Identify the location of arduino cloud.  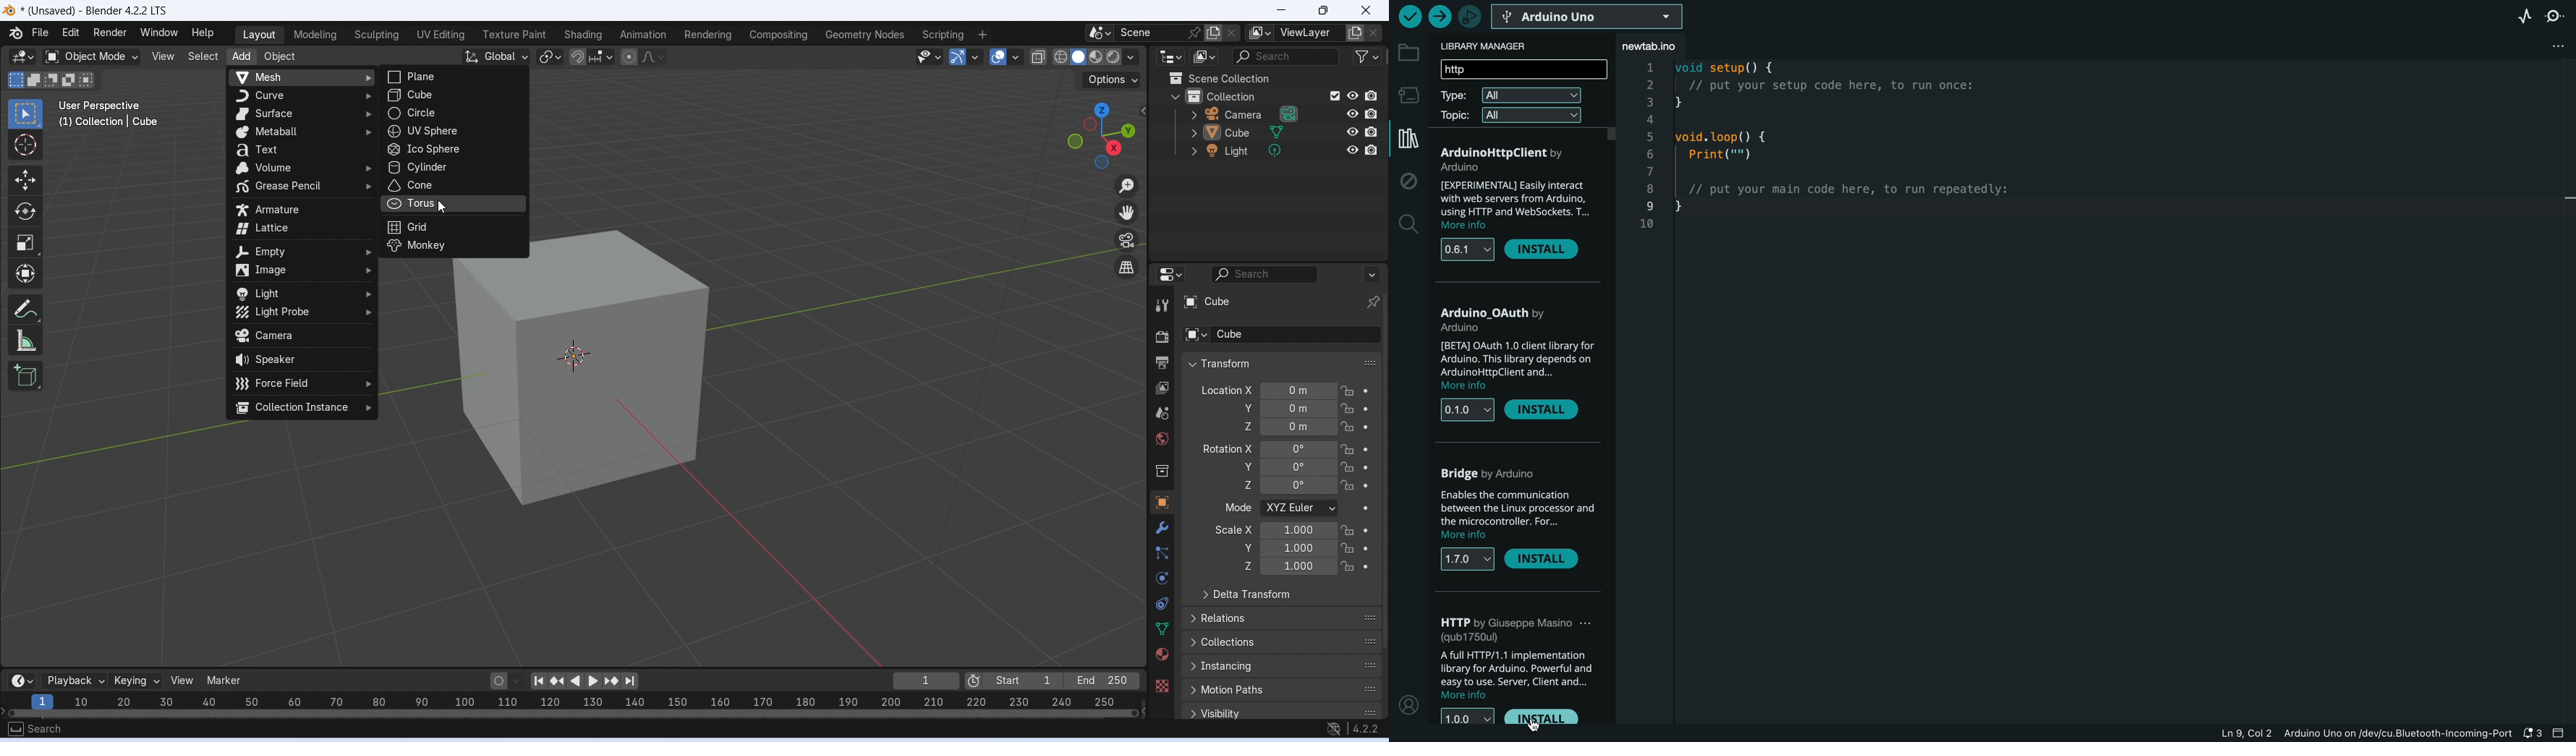
(1507, 475).